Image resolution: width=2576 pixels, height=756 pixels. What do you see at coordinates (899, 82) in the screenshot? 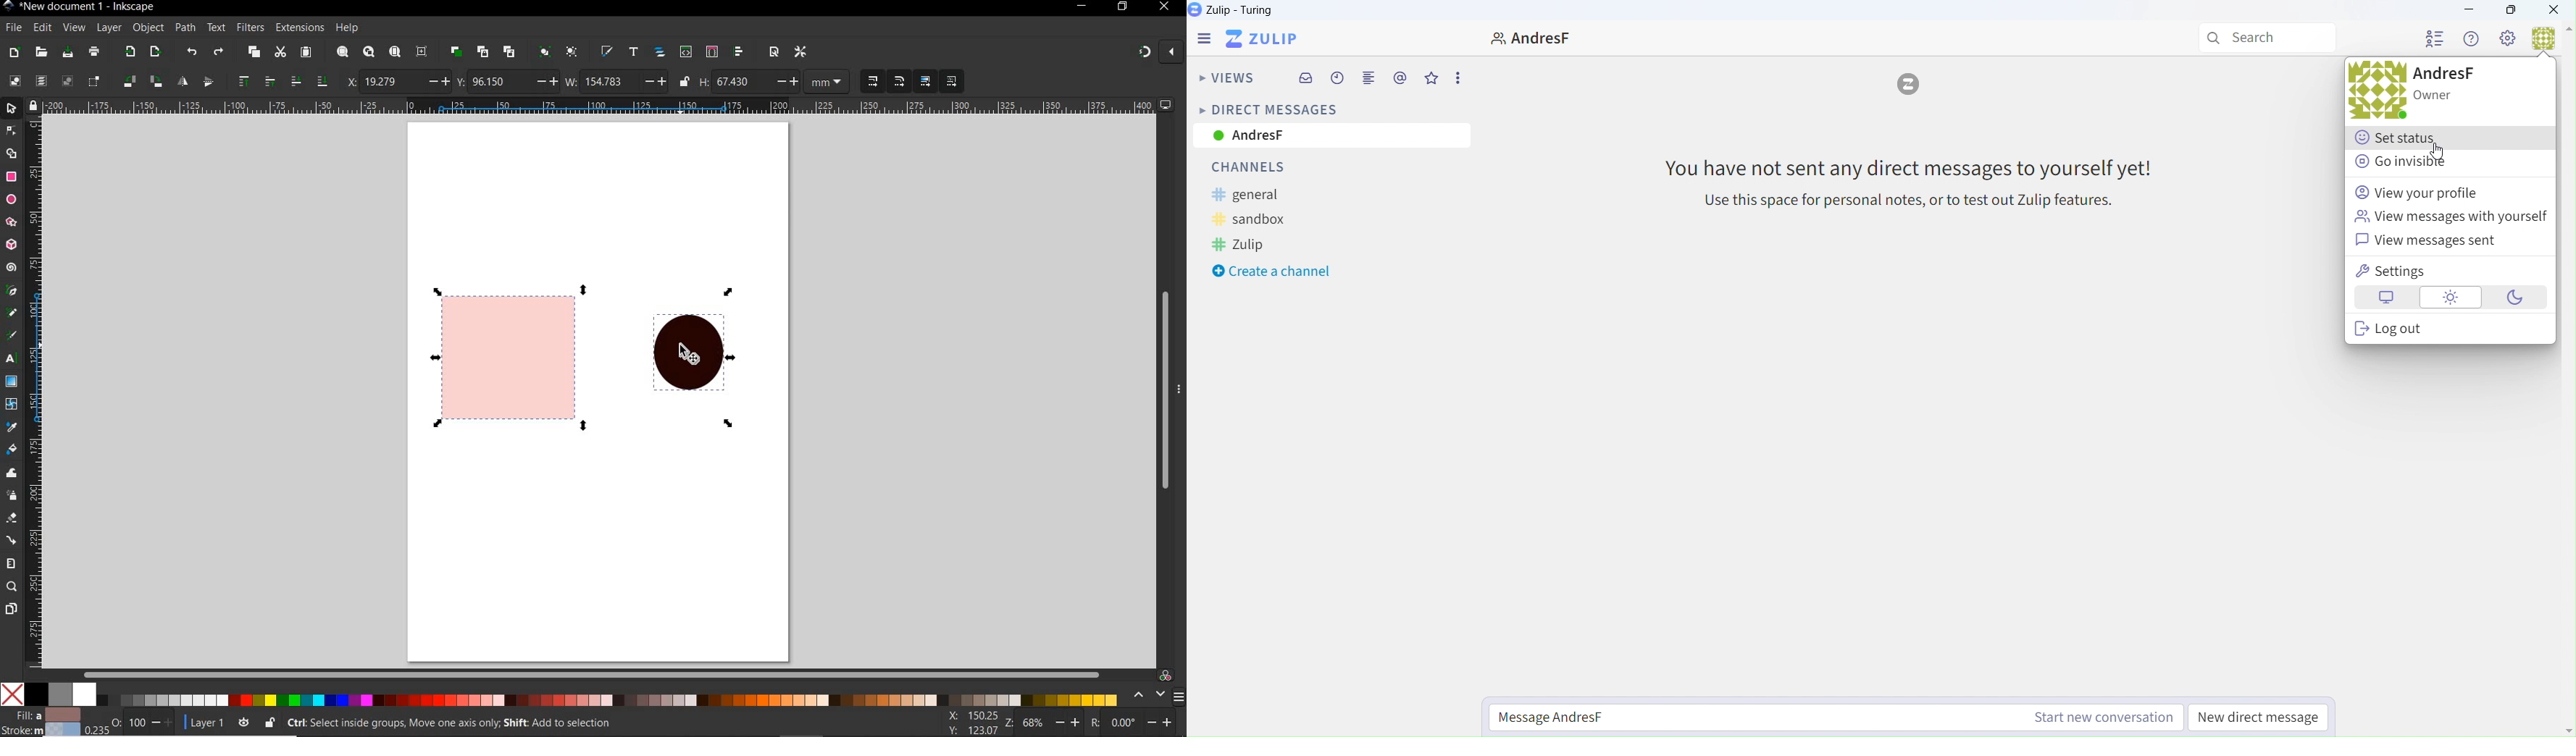
I see `when scaling rectangles` at bounding box center [899, 82].